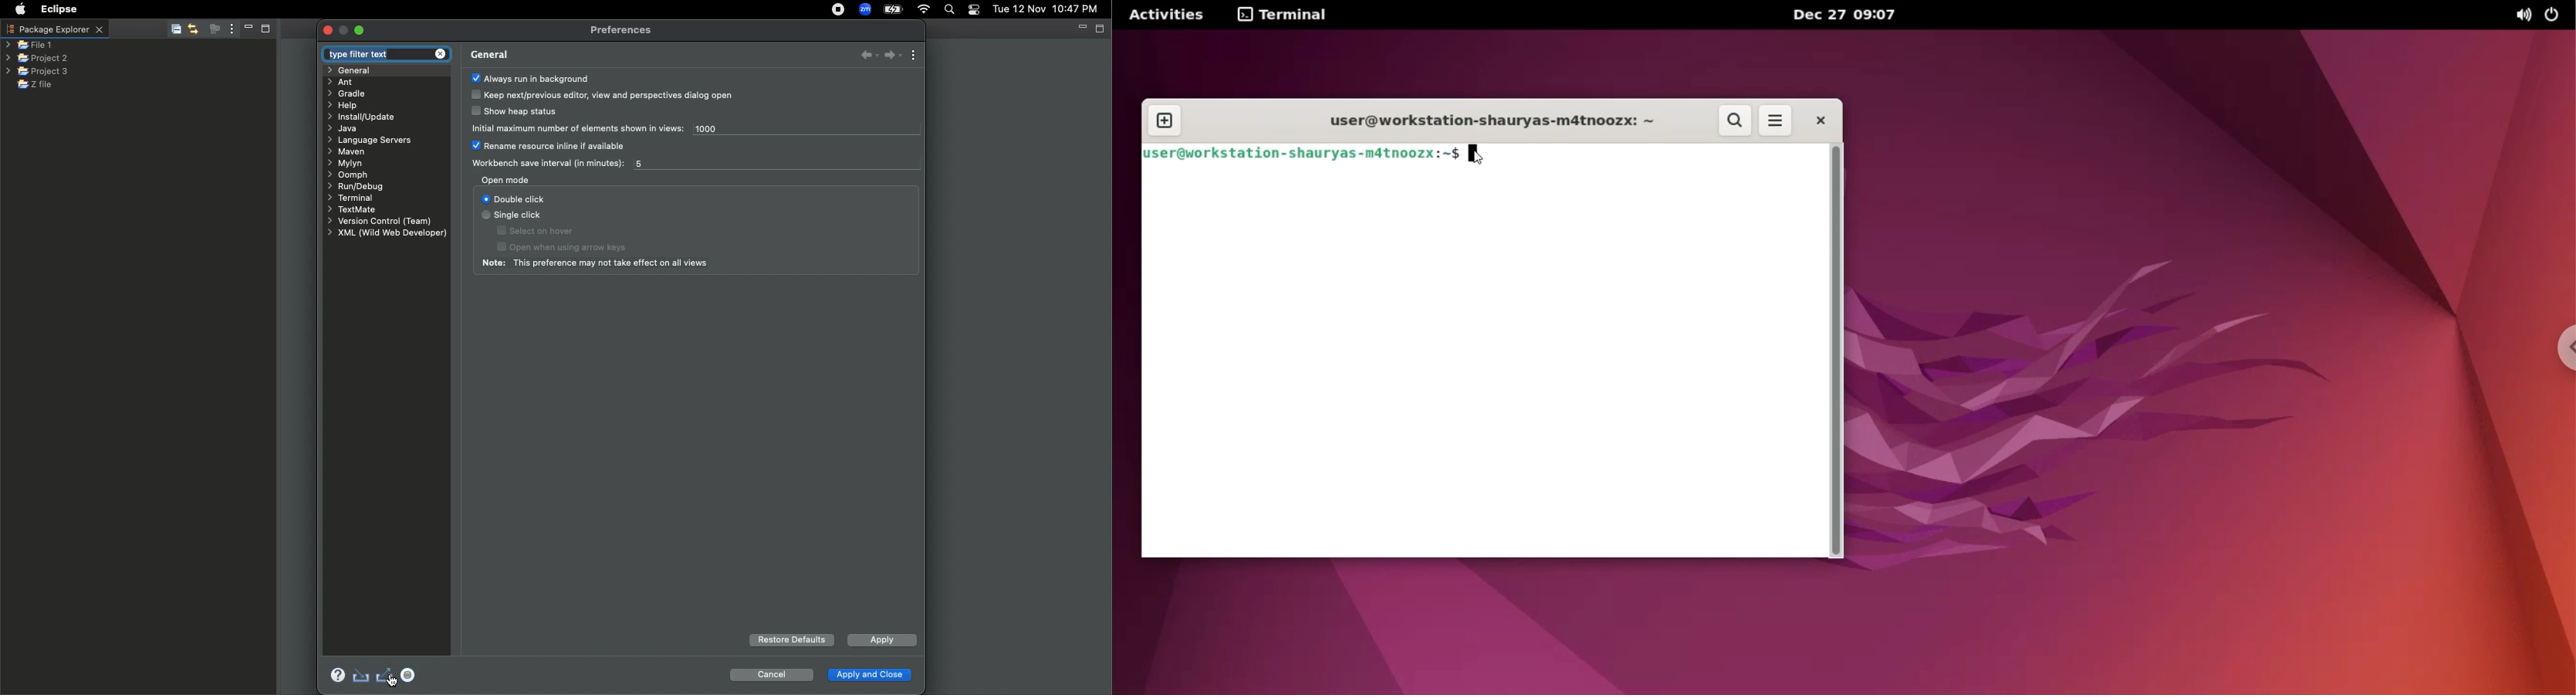  What do you see at coordinates (1851, 16) in the screenshot?
I see `Dec 27 09:07` at bounding box center [1851, 16].